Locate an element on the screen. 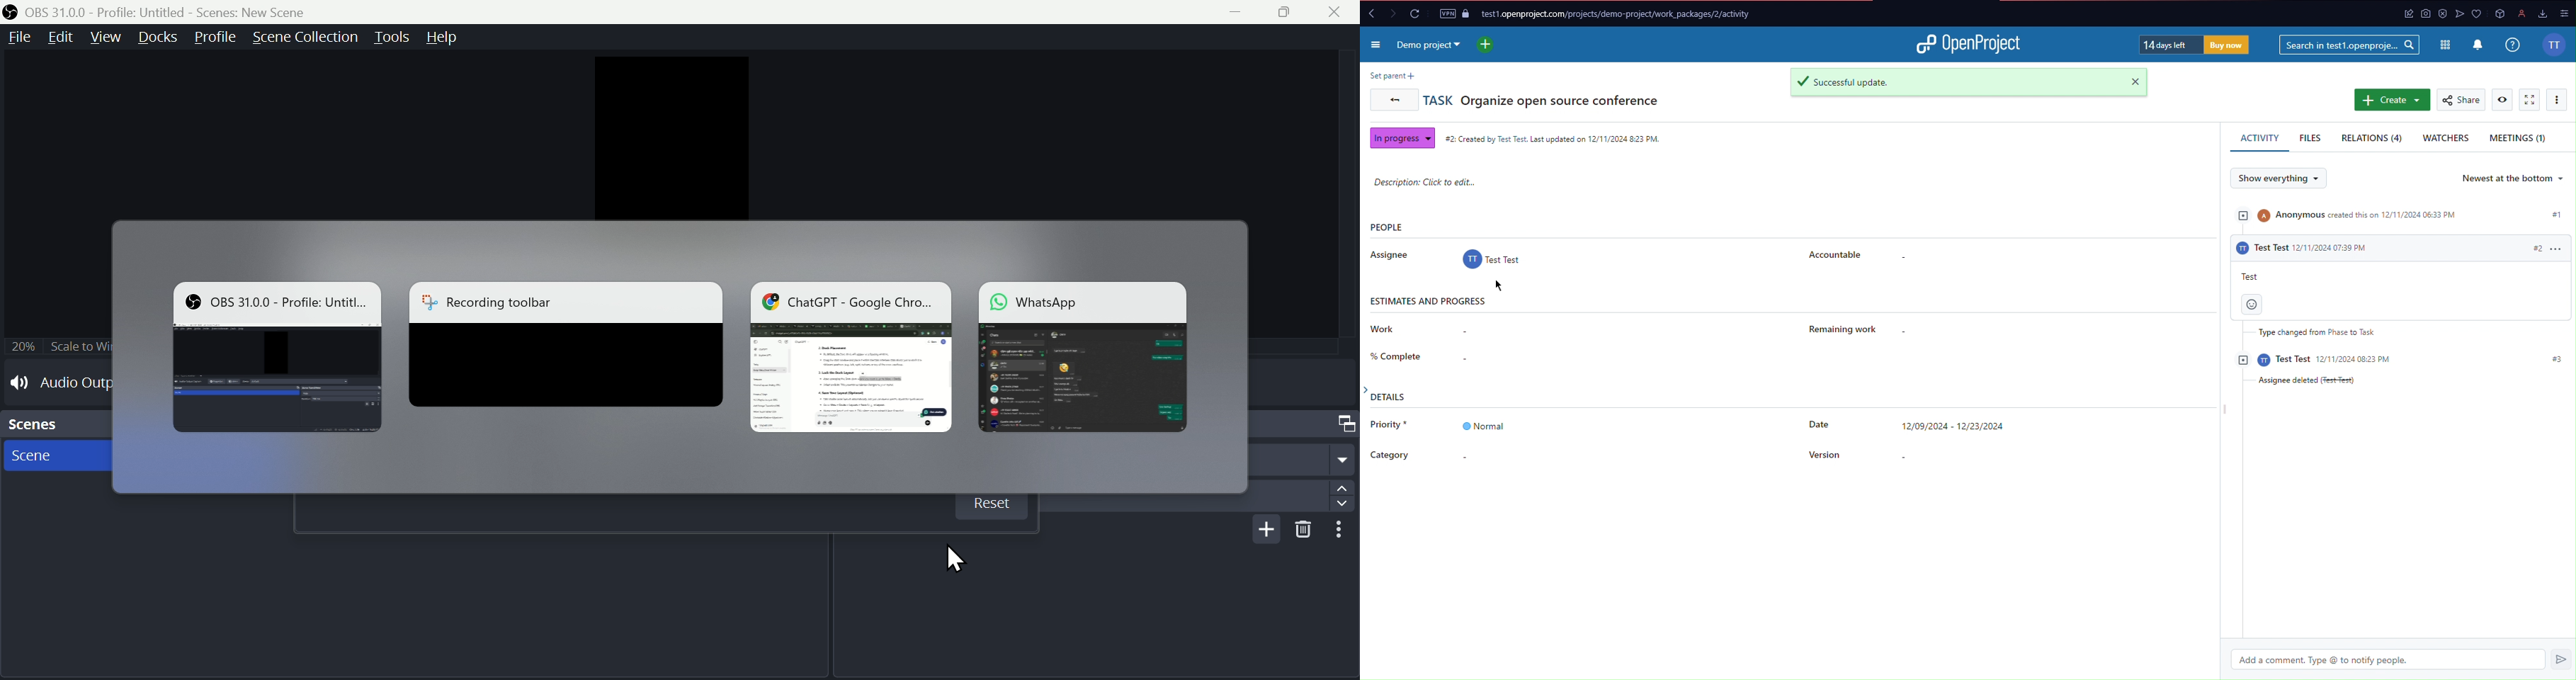  more options is located at coordinates (1338, 531).